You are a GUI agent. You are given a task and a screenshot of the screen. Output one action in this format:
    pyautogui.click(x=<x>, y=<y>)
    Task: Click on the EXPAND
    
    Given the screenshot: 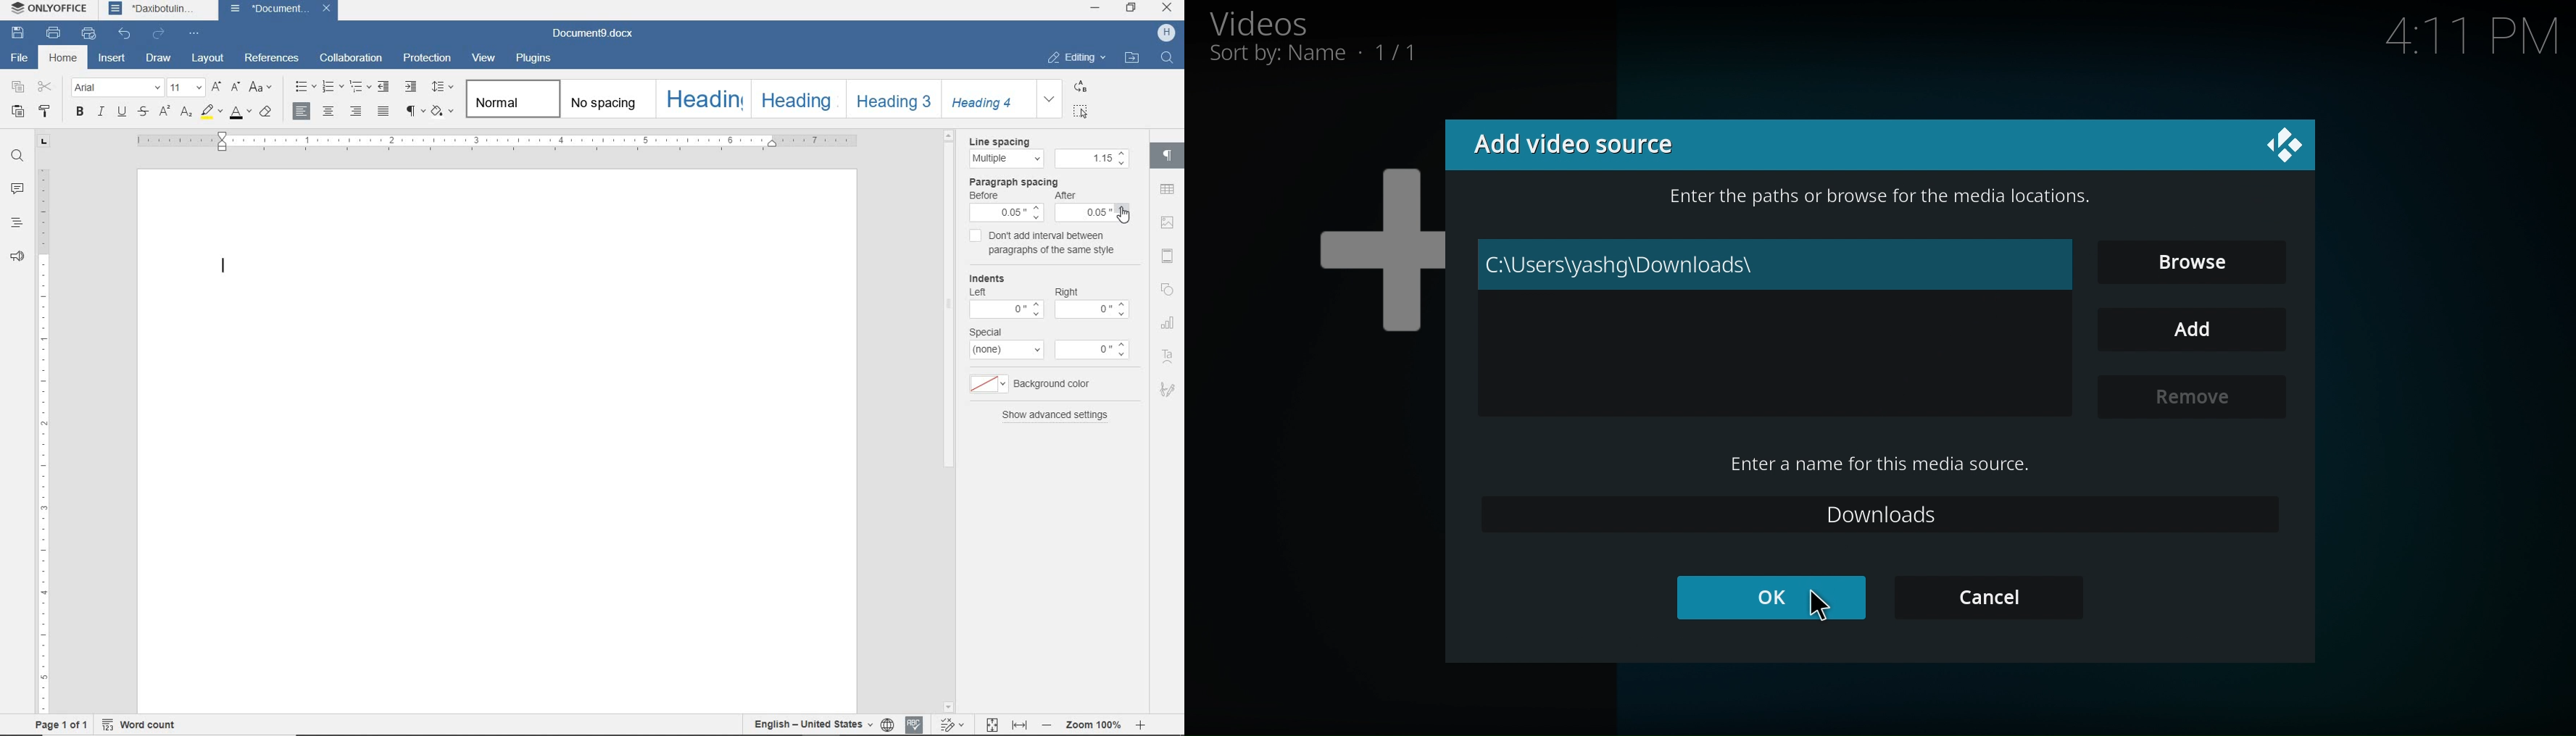 What is the action you would take?
    pyautogui.click(x=1051, y=99)
    